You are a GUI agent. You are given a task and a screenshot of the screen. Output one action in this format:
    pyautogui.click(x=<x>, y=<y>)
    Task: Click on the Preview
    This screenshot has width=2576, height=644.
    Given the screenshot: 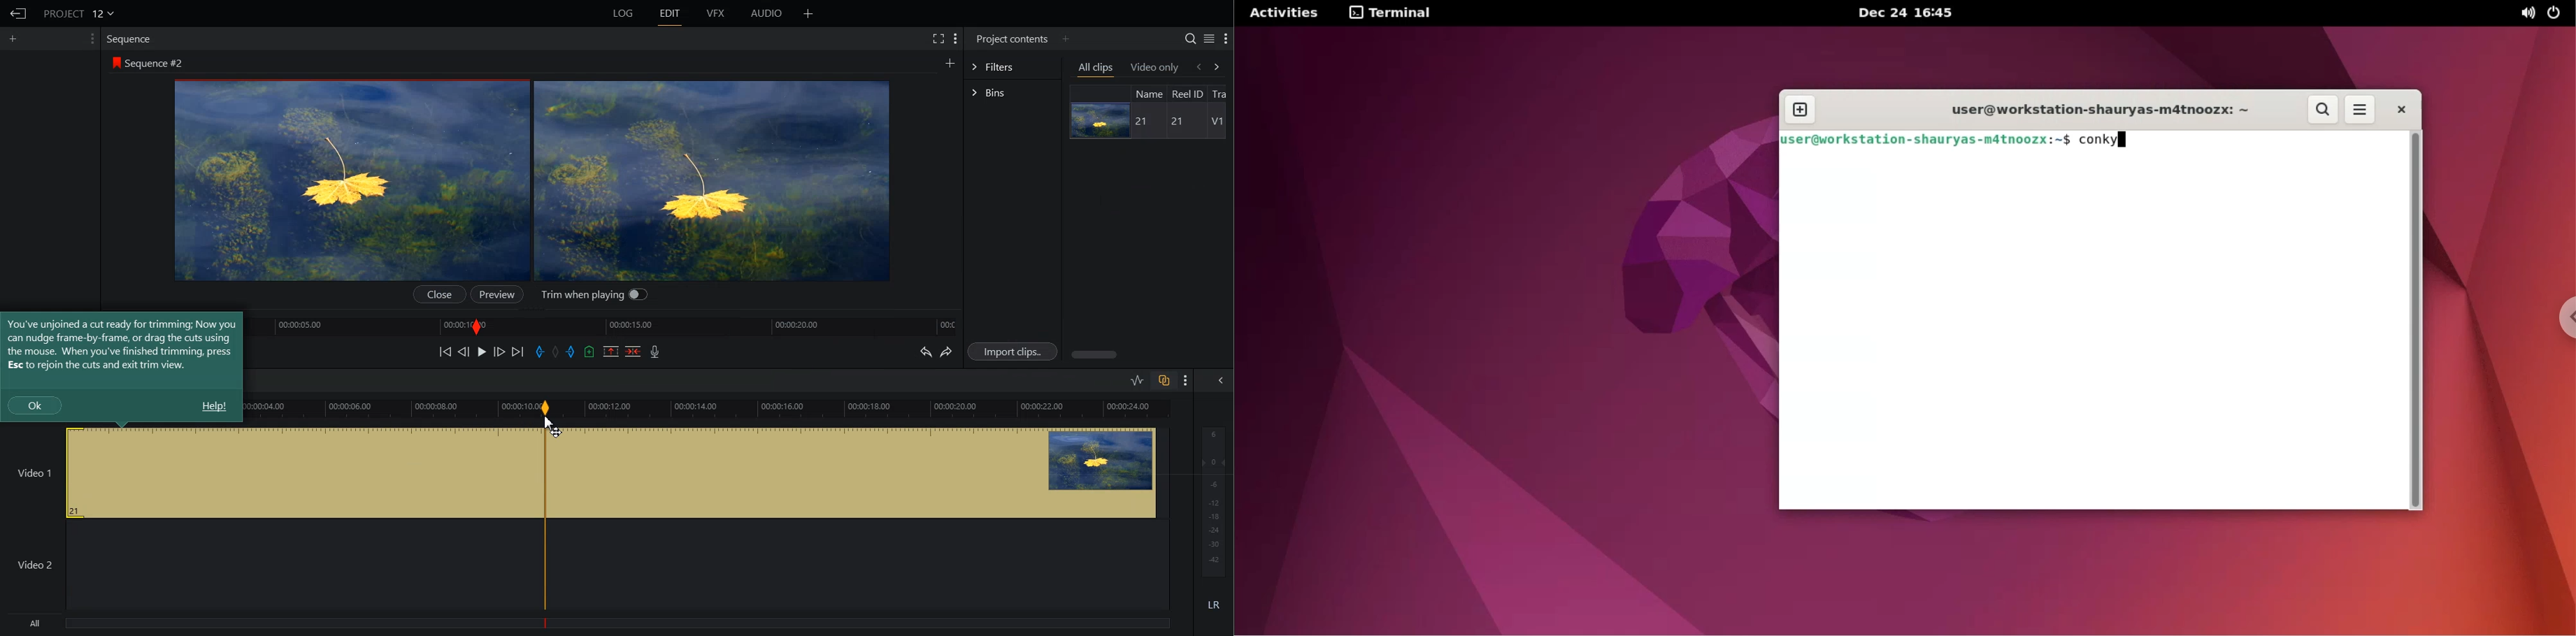 What is the action you would take?
    pyautogui.click(x=496, y=294)
    